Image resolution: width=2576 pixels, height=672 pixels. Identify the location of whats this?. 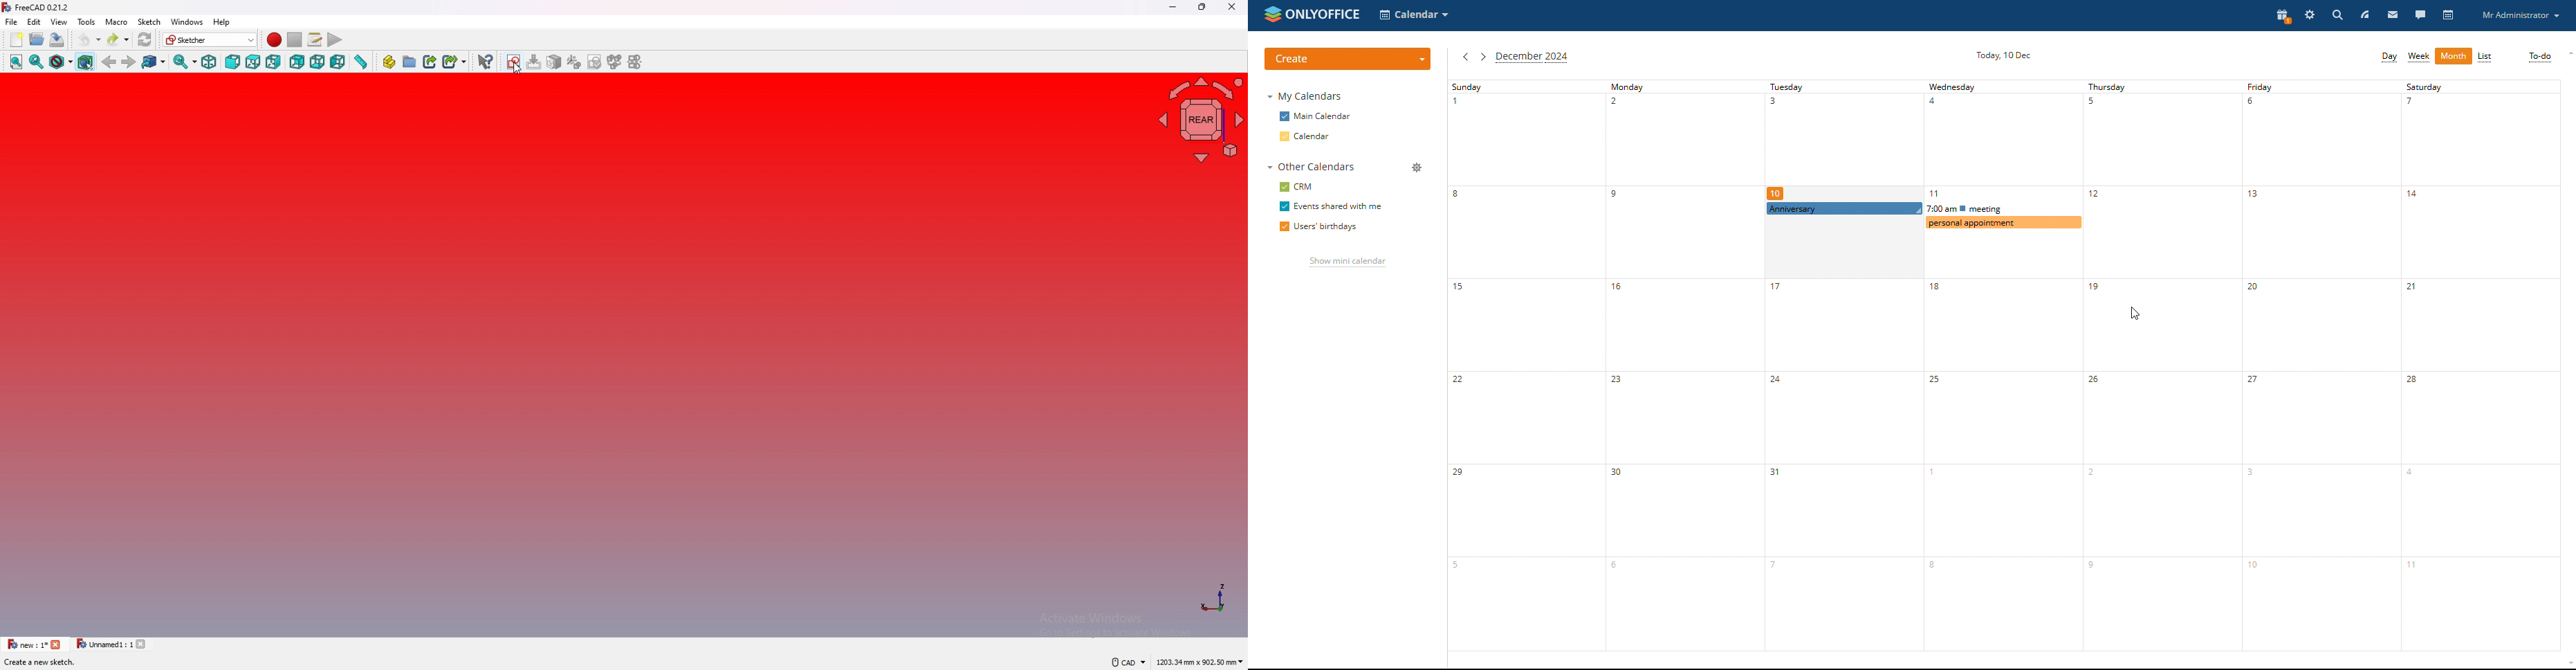
(486, 62).